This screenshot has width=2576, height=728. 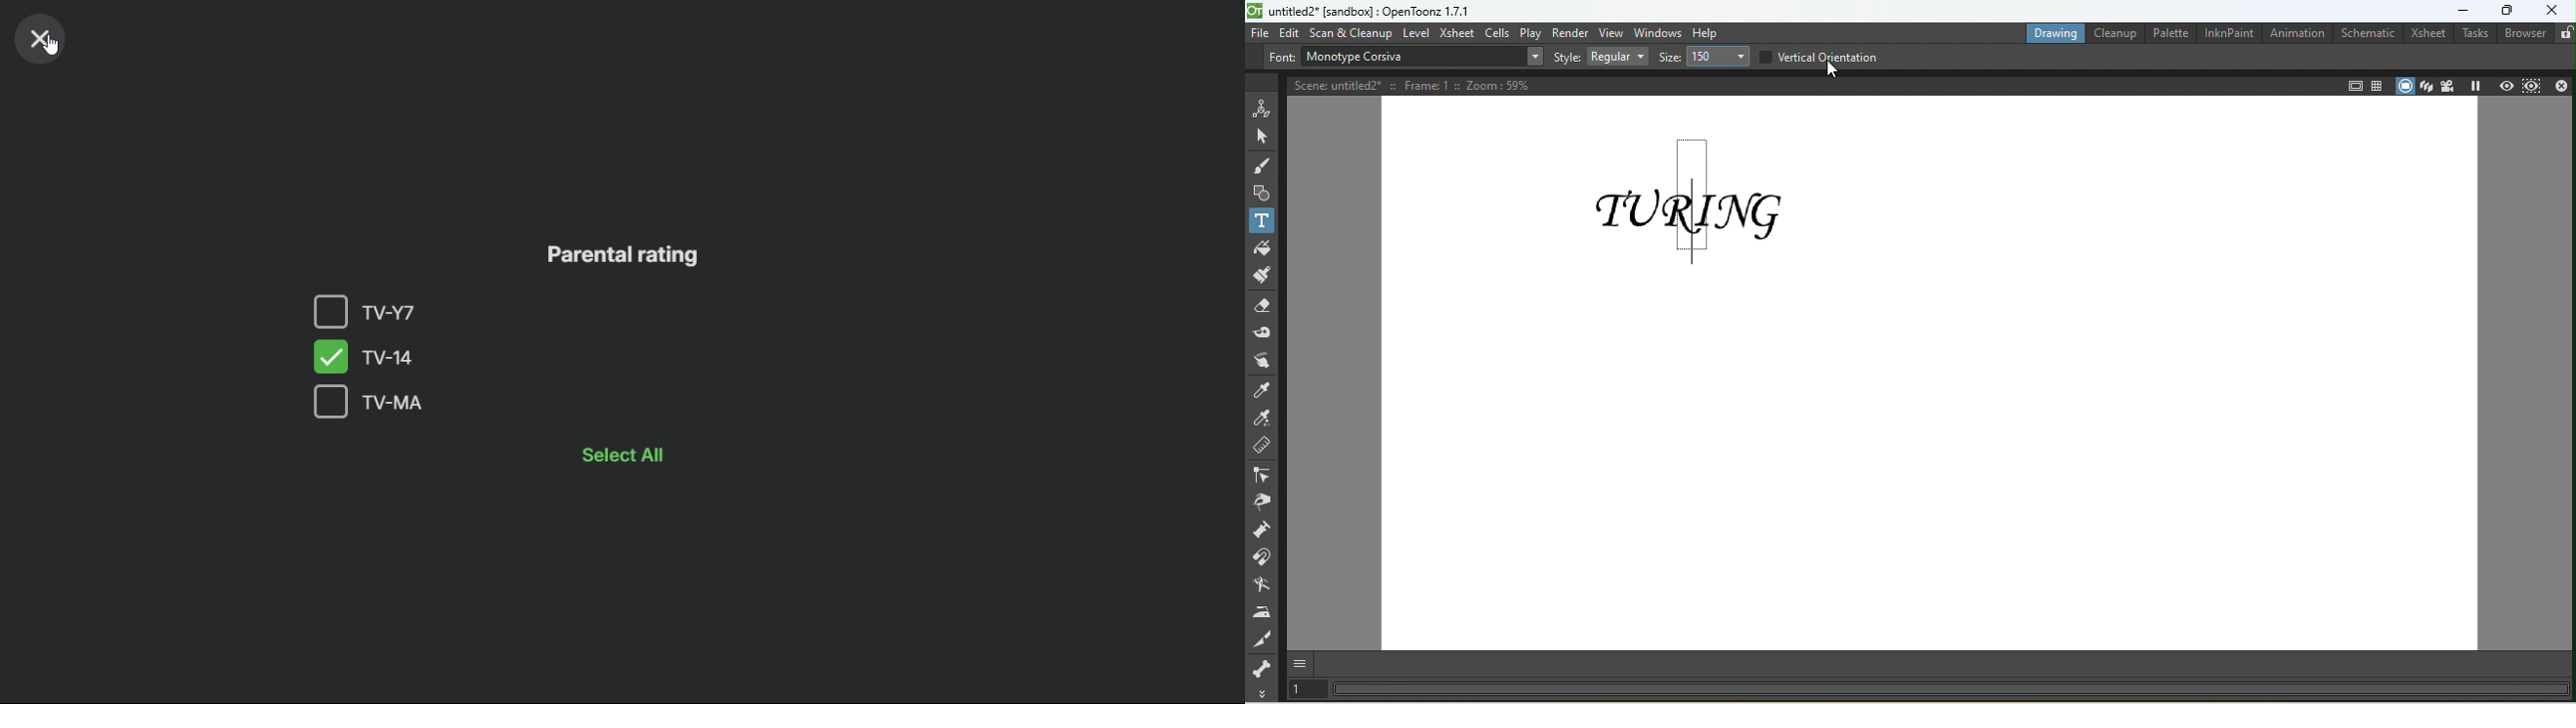 What do you see at coordinates (638, 455) in the screenshot?
I see `select All` at bounding box center [638, 455].